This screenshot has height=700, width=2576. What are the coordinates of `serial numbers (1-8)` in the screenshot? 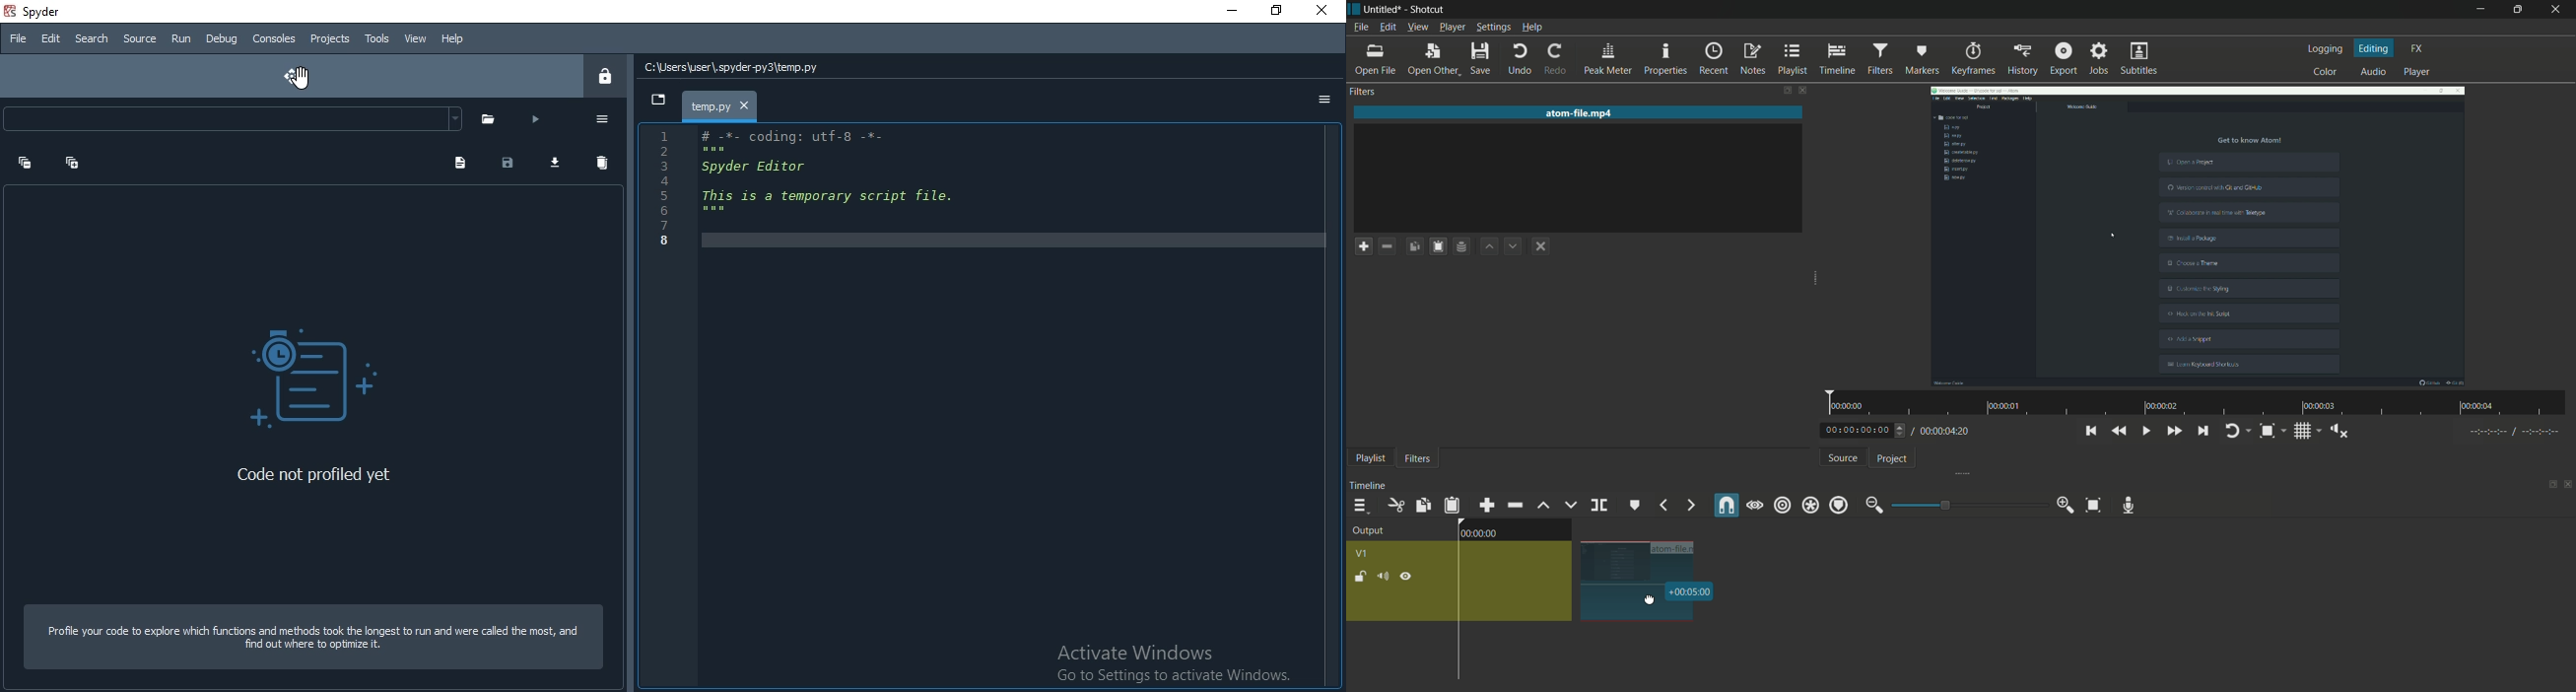 It's located at (661, 189).